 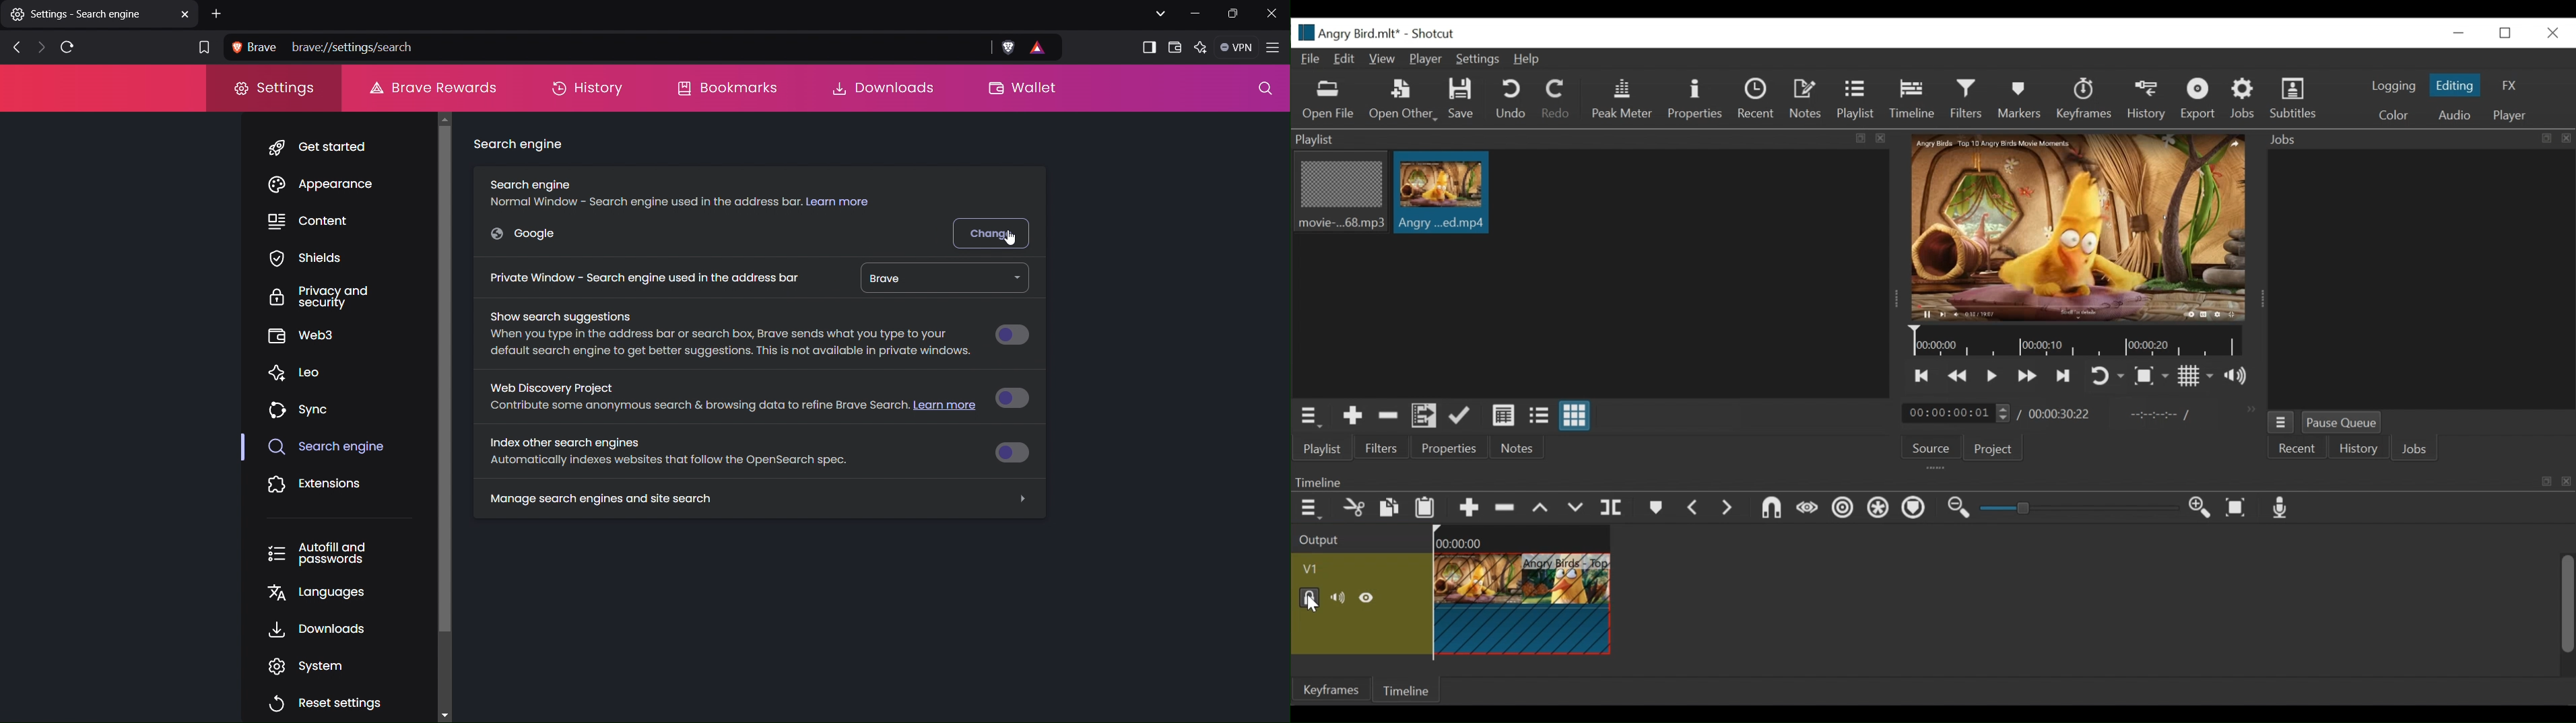 I want to click on Open File, so click(x=1329, y=101).